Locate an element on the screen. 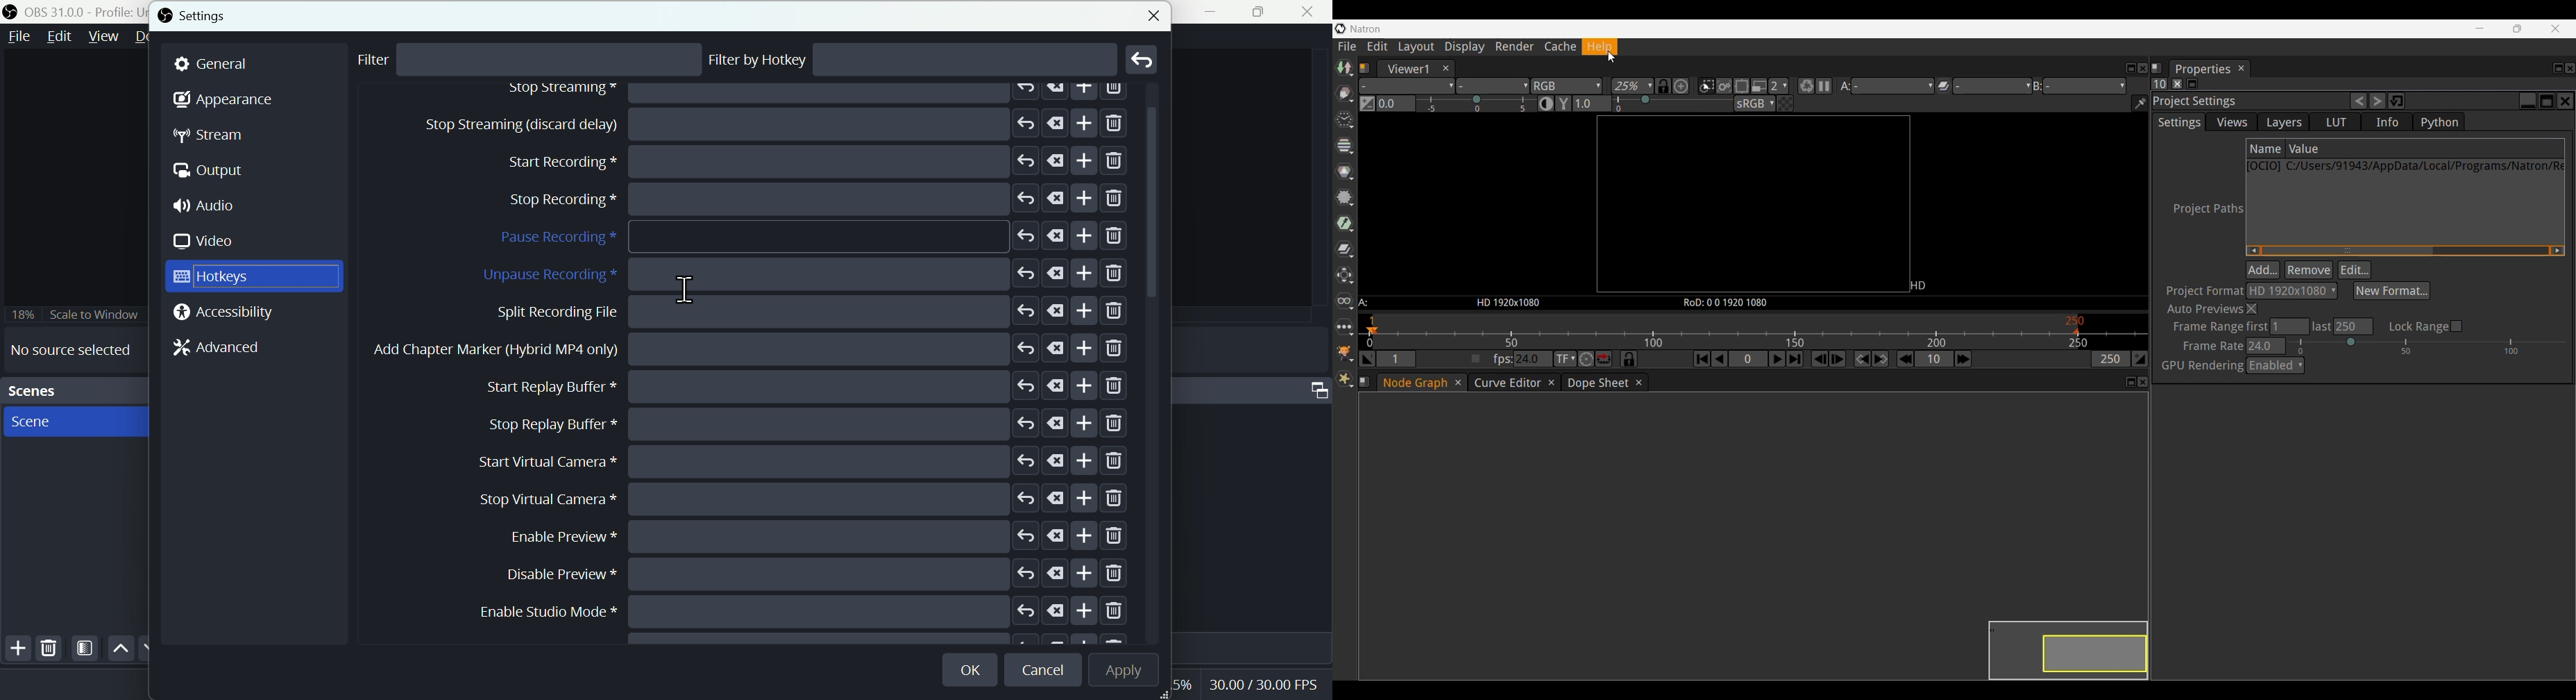 Image resolution: width=2576 pixels, height=700 pixels. OK is located at coordinates (972, 667).